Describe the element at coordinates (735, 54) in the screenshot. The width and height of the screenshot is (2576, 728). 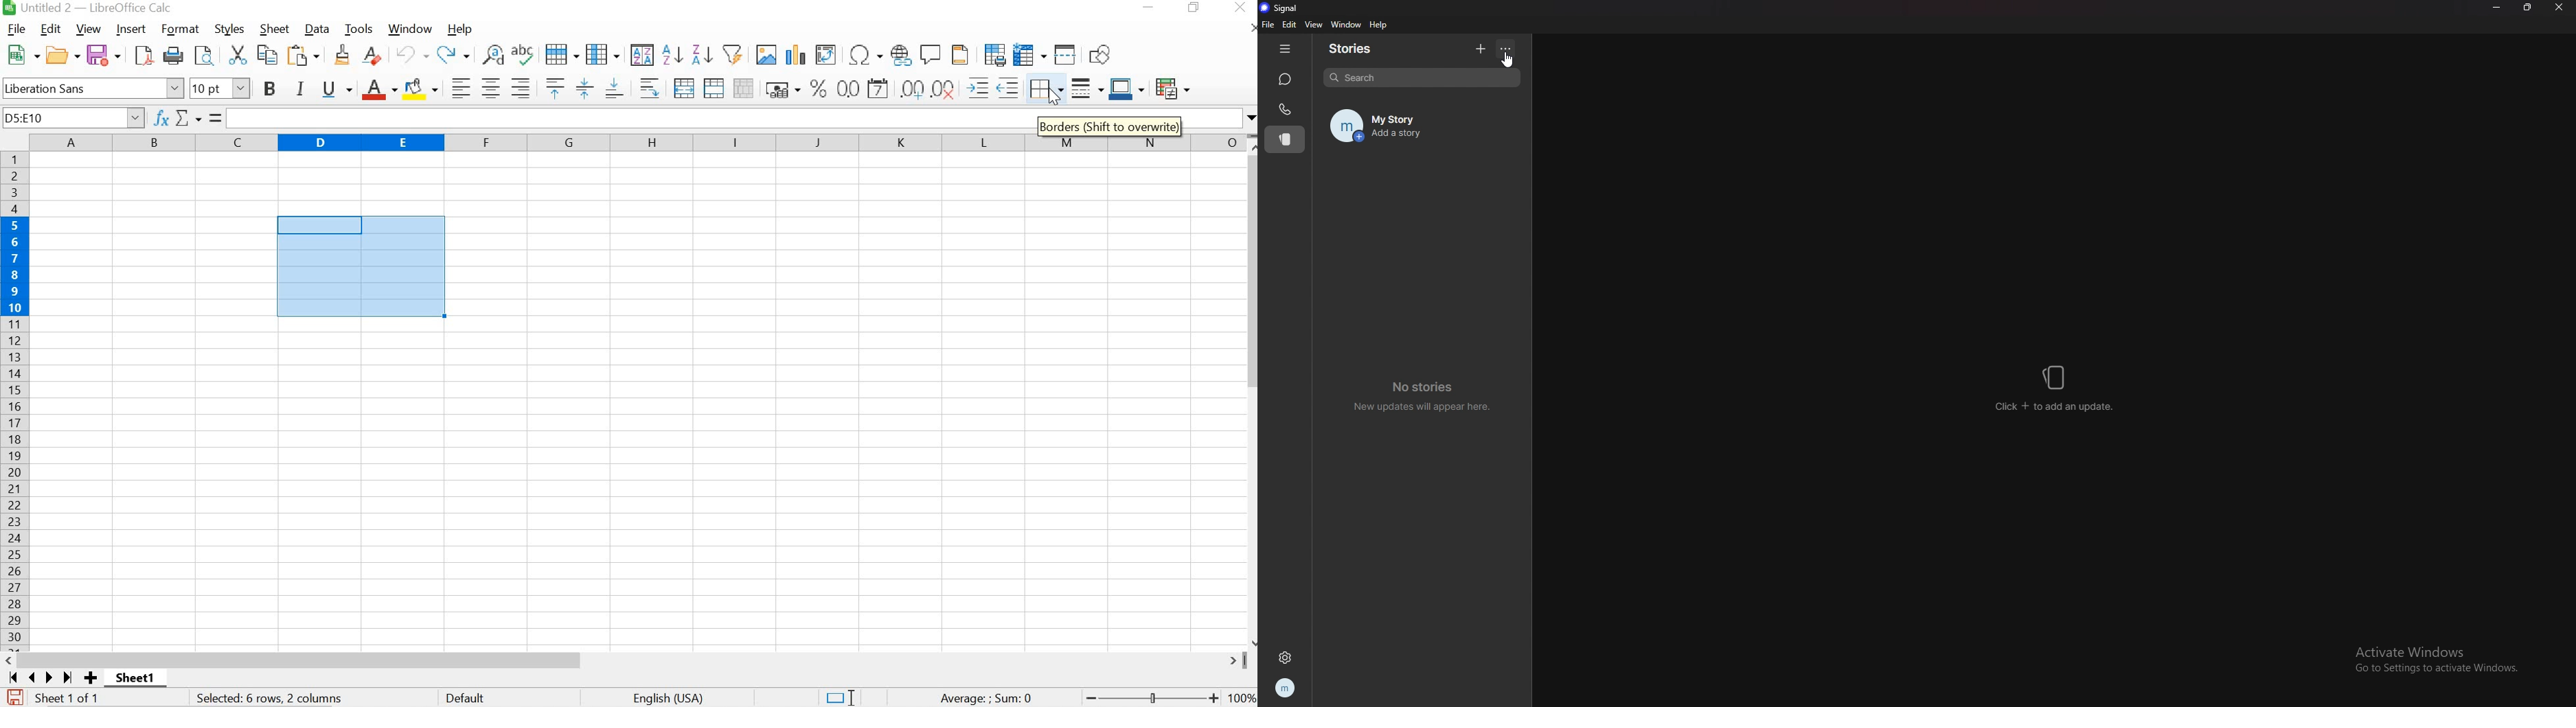
I see `autofilter` at that location.